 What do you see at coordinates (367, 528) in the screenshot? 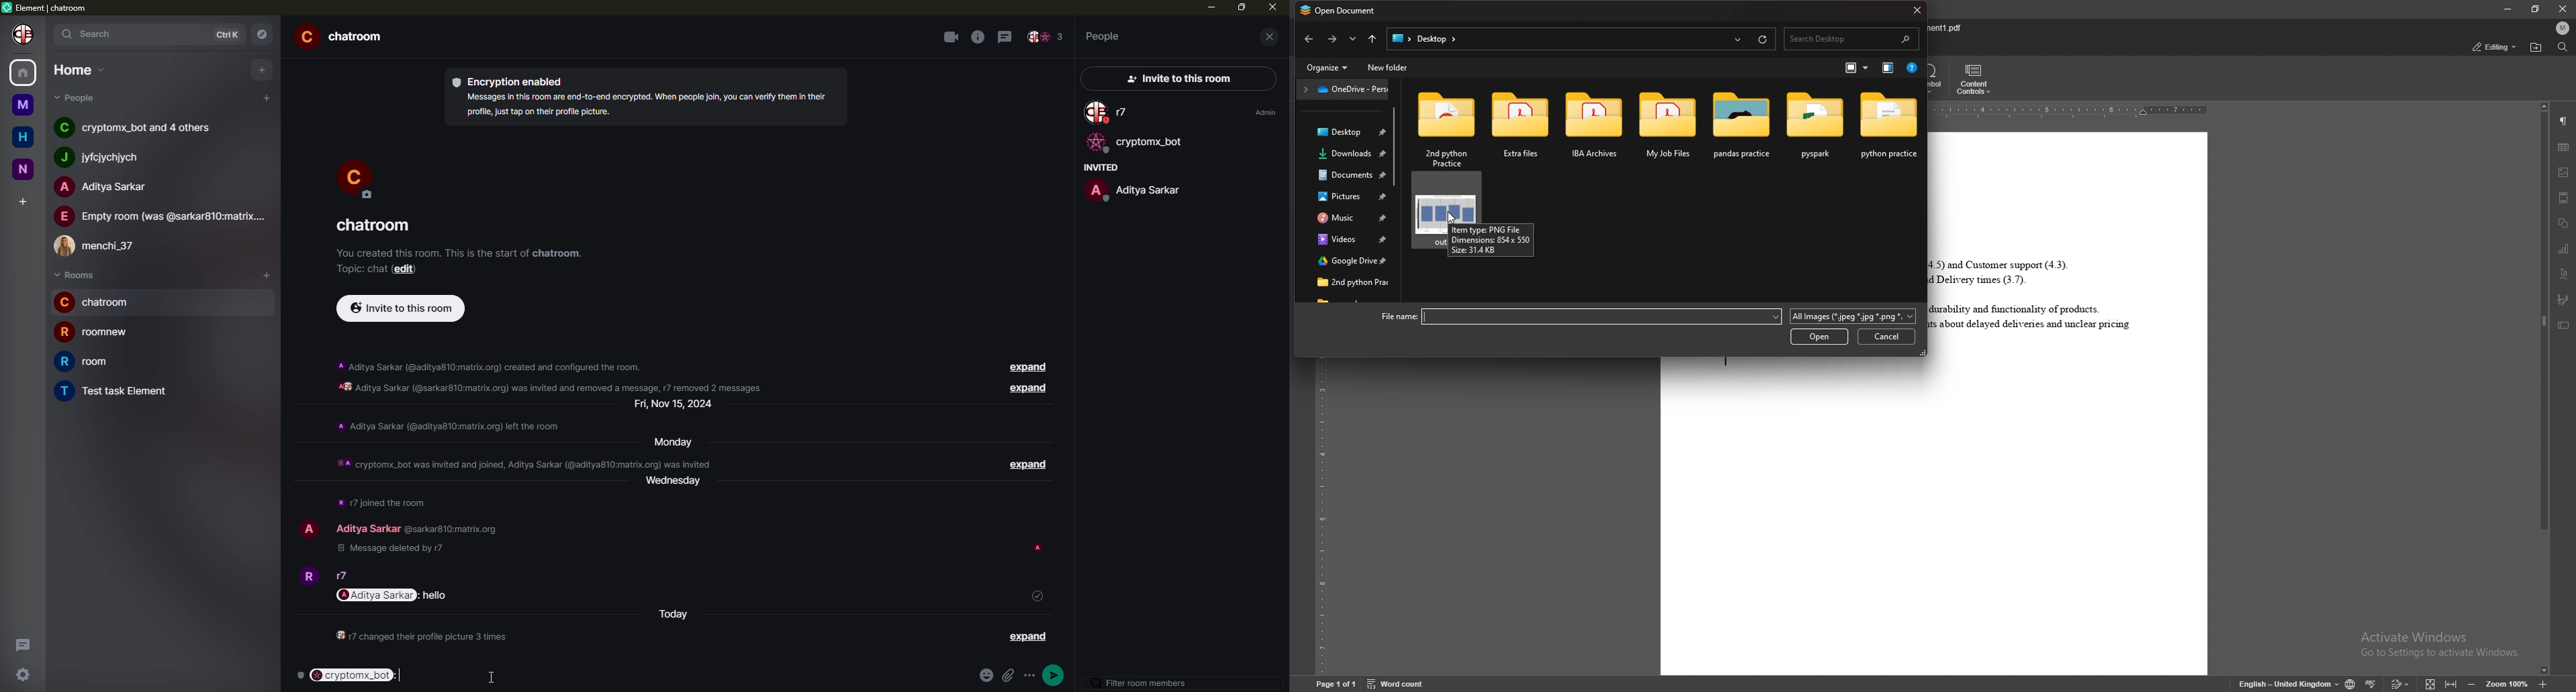
I see `people` at bounding box center [367, 528].